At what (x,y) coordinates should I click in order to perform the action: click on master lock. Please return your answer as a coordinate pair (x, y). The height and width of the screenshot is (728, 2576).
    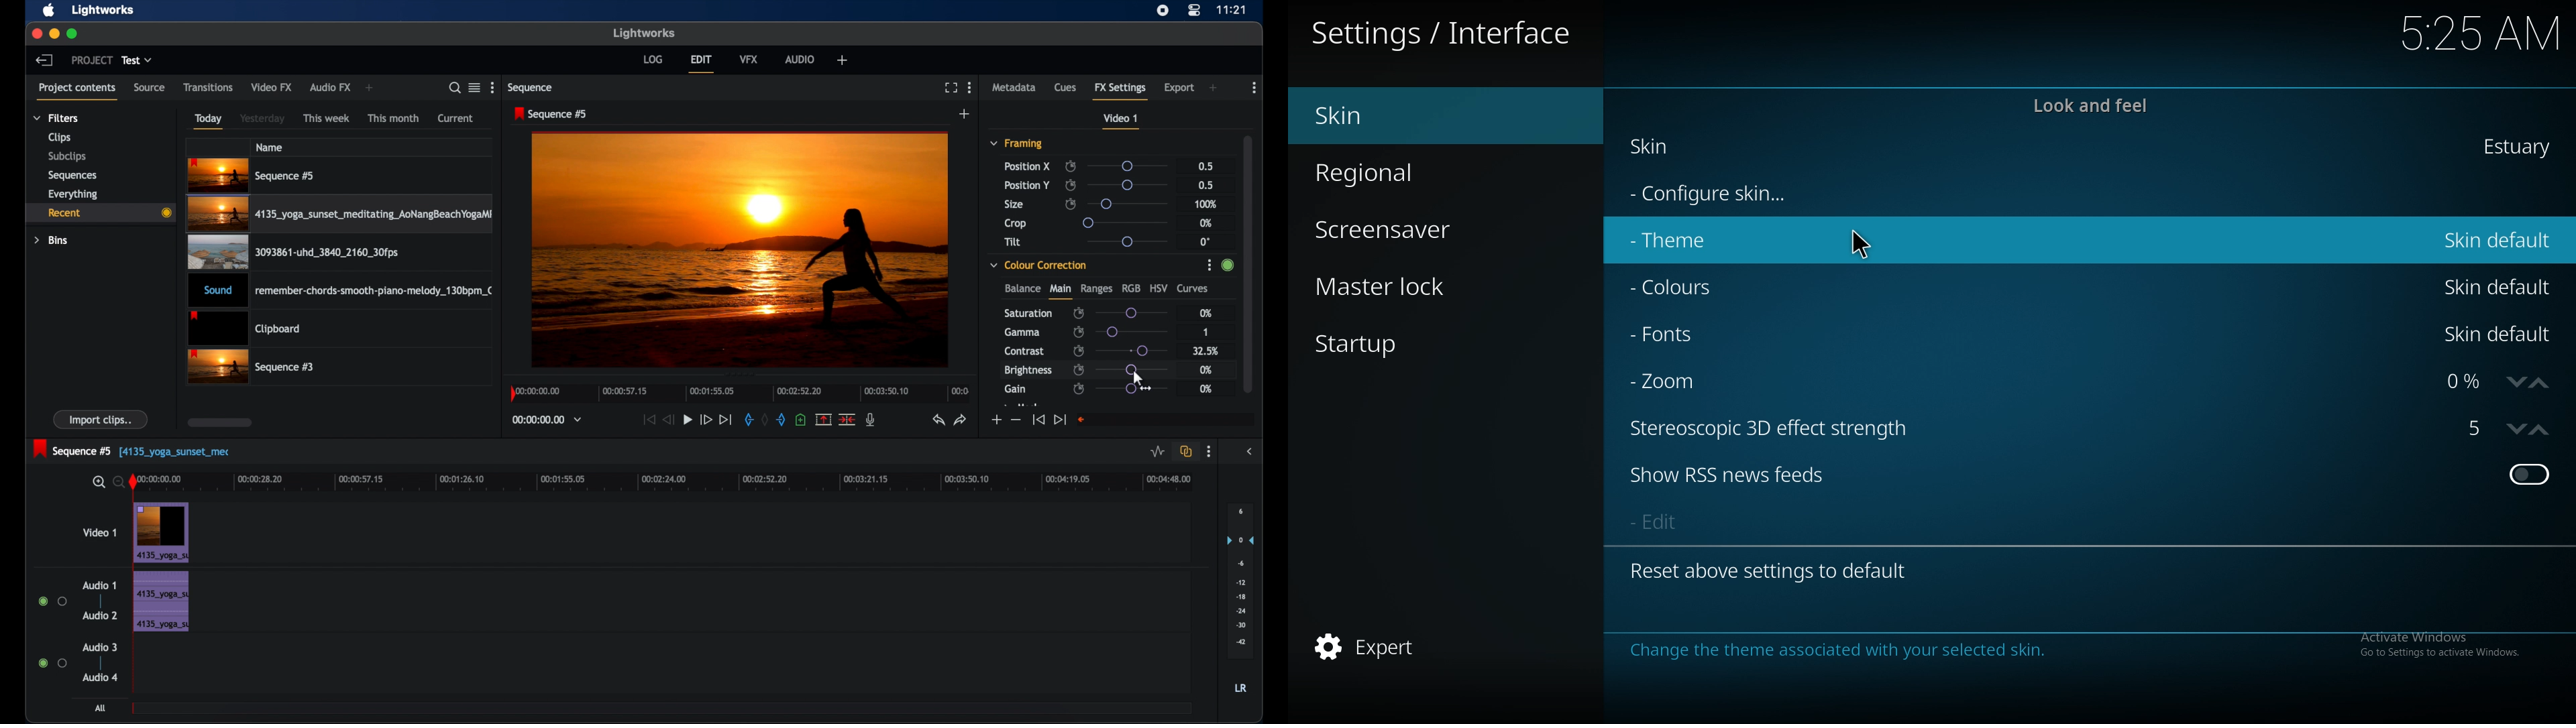
    Looking at the image, I should click on (1417, 286).